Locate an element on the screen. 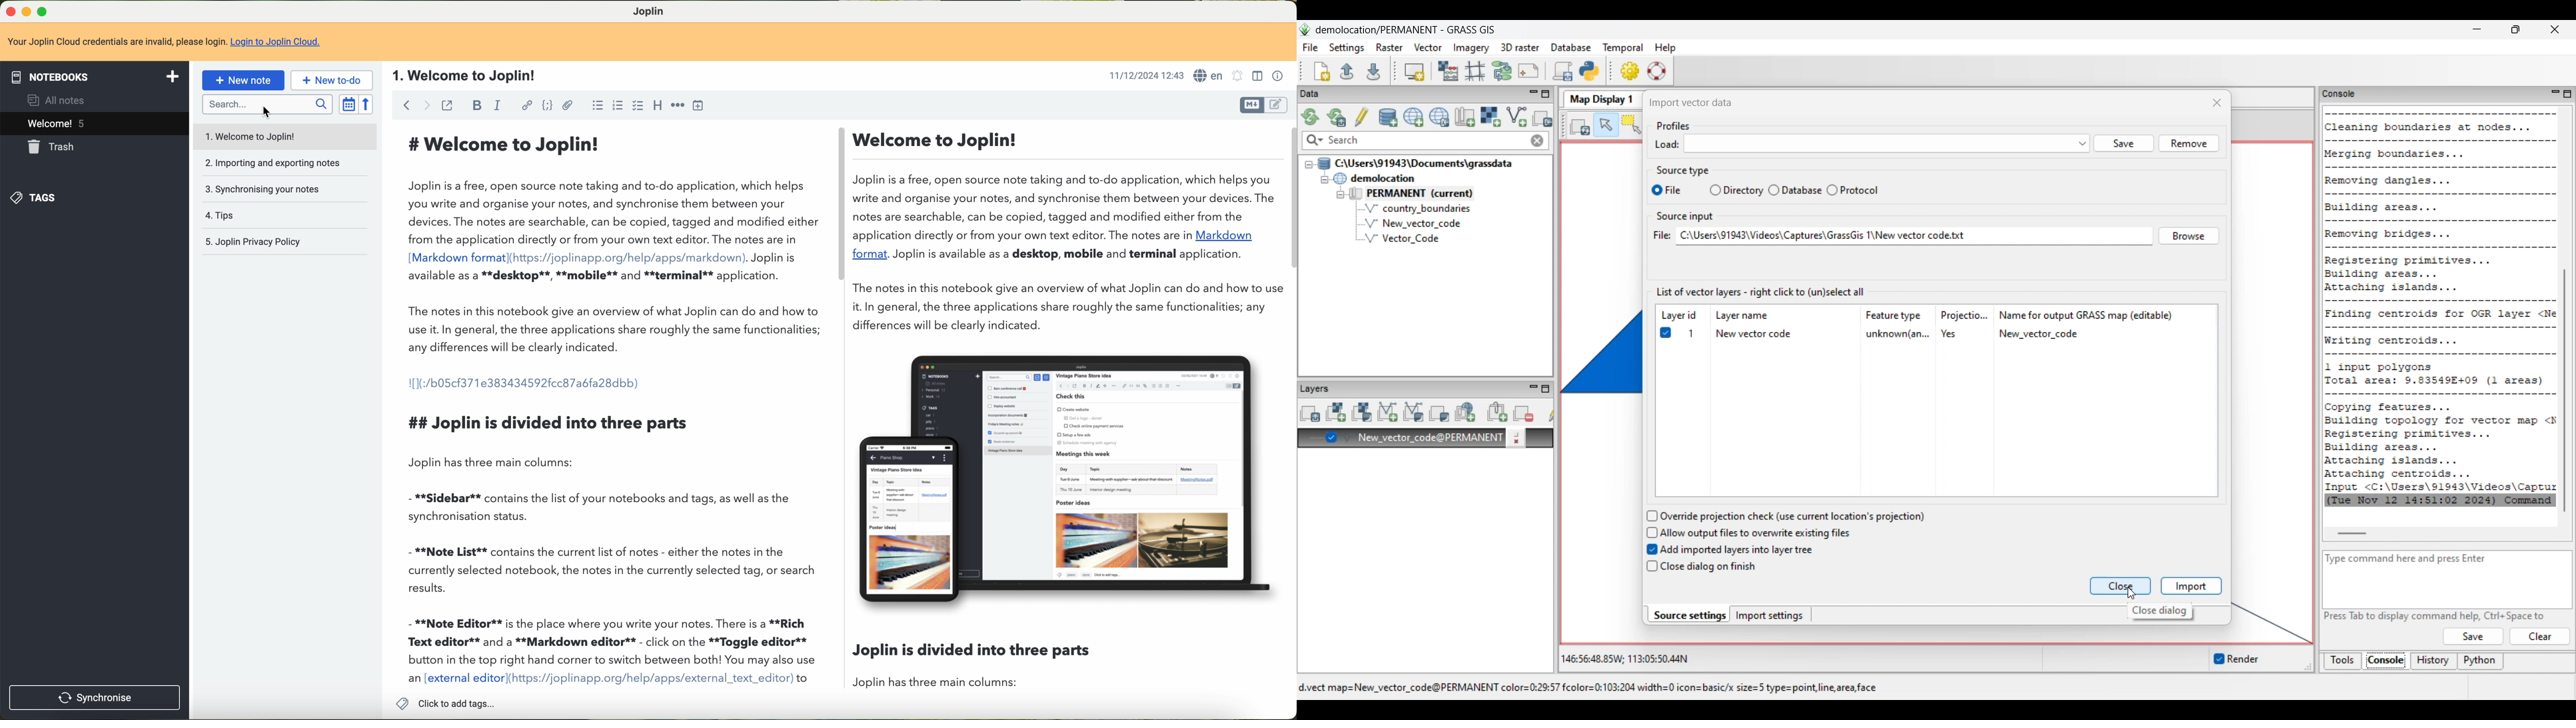 The width and height of the screenshot is (2576, 728). hyperlink is located at coordinates (525, 107).